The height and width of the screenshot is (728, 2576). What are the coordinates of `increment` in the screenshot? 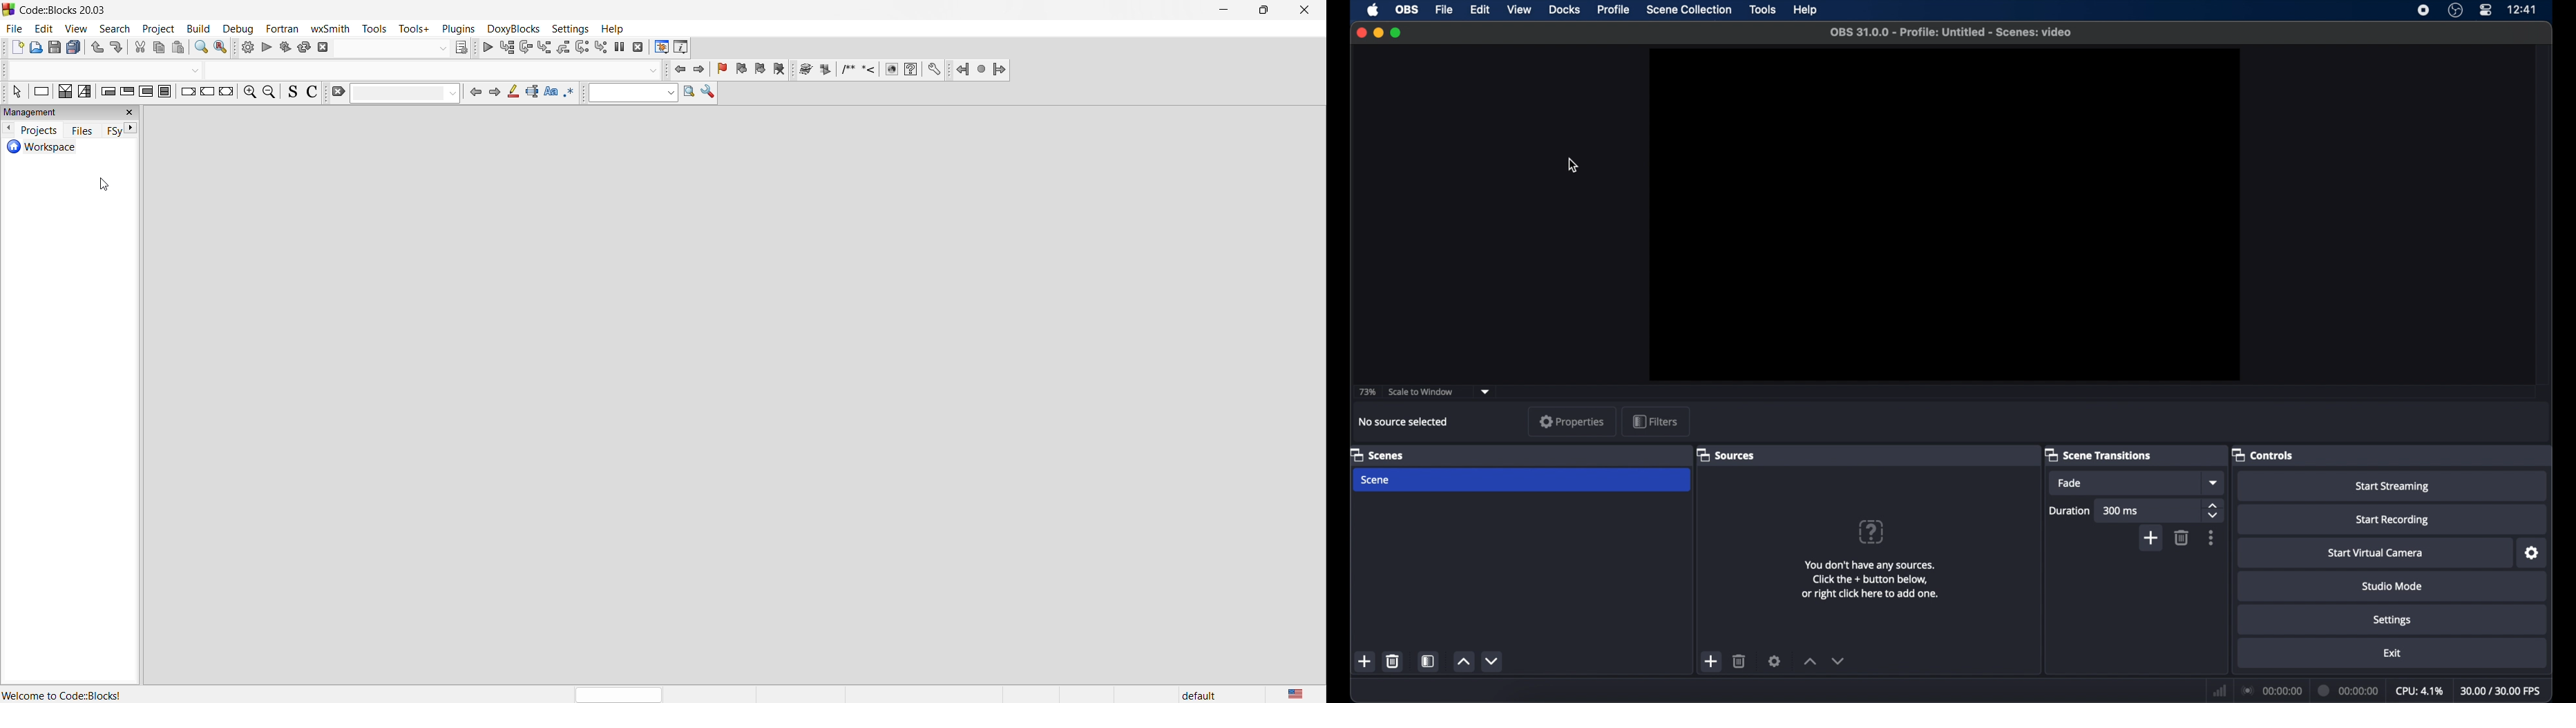 It's located at (1811, 661).